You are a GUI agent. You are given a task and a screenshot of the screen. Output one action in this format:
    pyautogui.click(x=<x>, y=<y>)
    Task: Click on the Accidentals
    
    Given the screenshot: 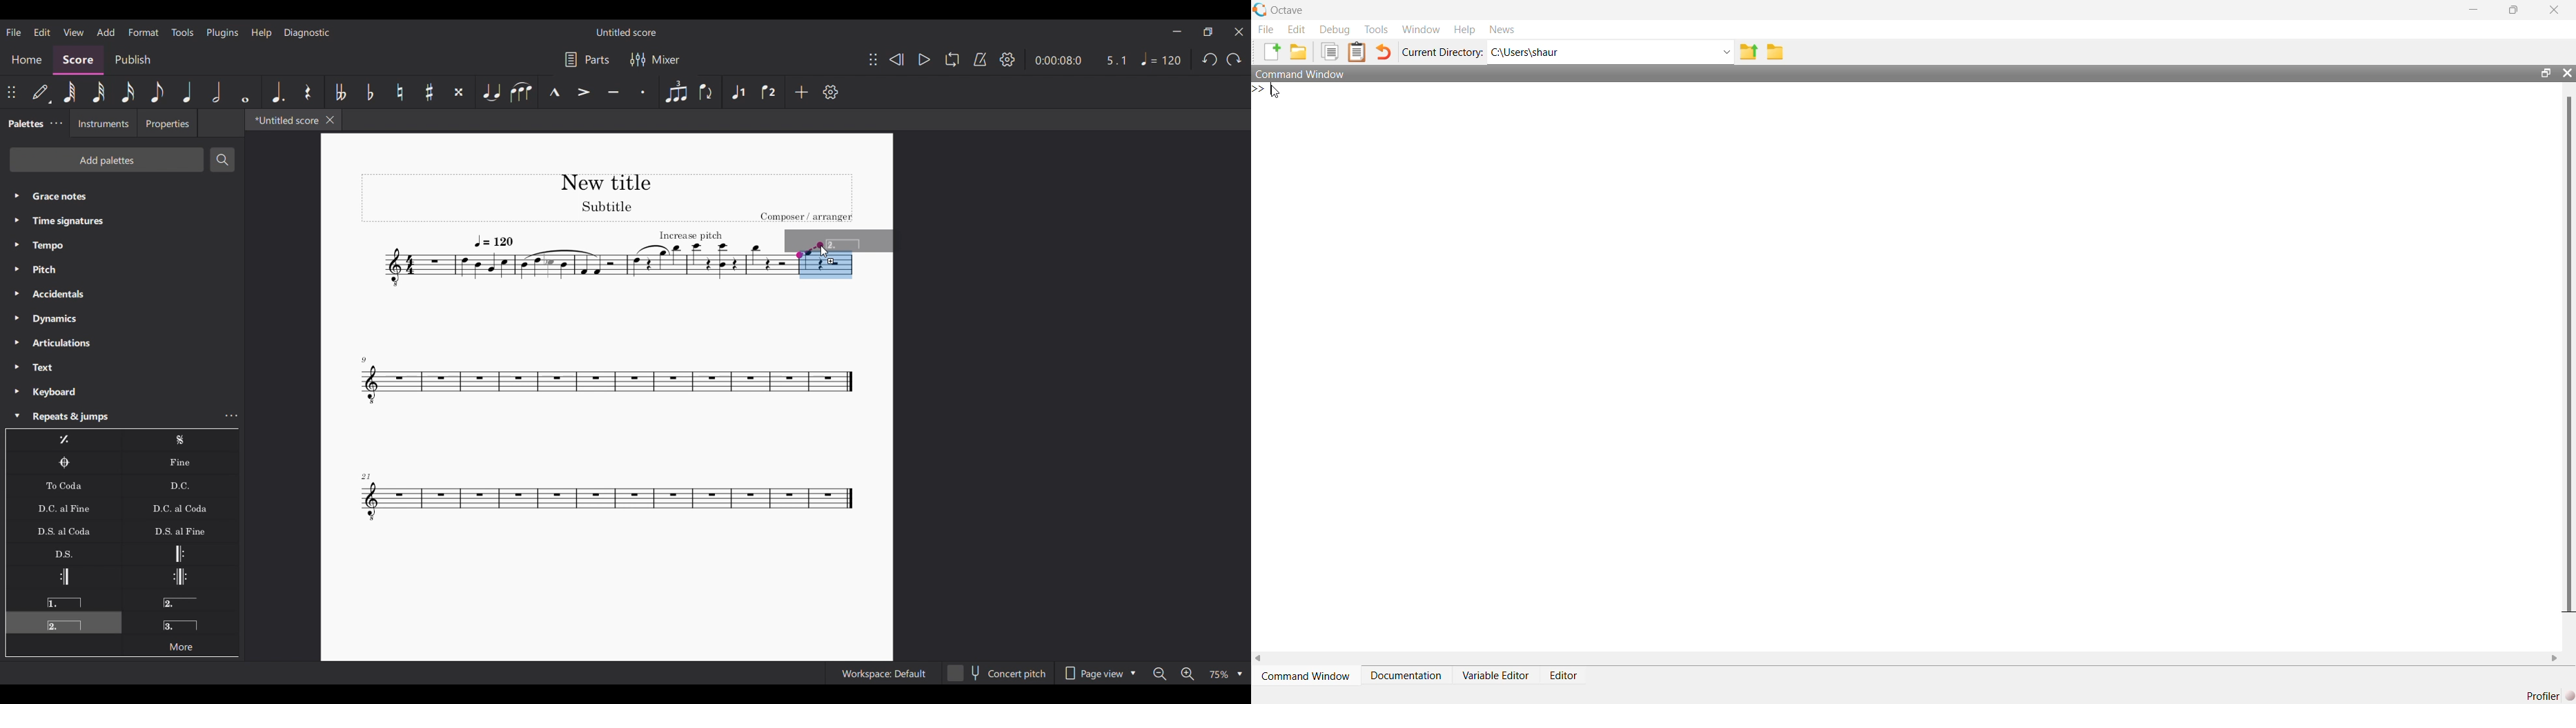 What is the action you would take?
    pyautogui.click(x=122, y=294)
    